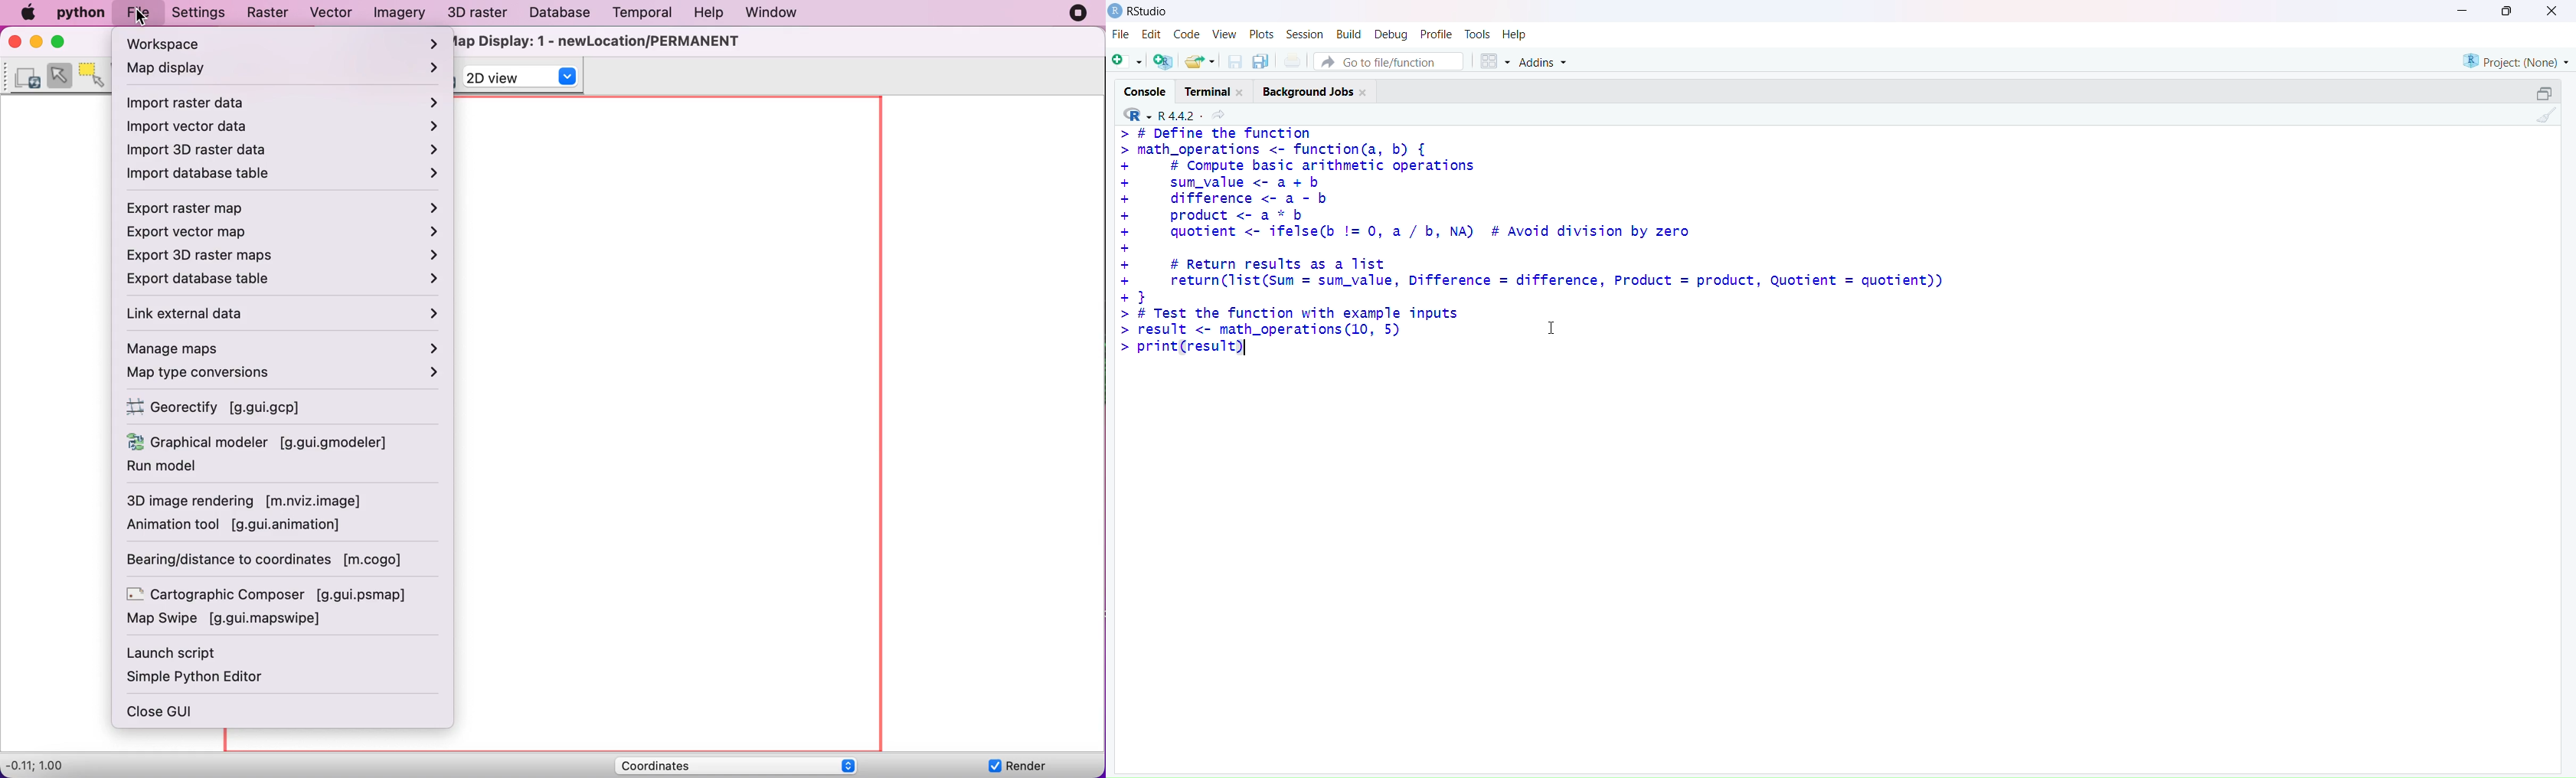 Image resolution: width=2576 pixels, height=784 pixels. Describe the element at coordinates (1553, 248) in the screenshot. I see `> # DeTine the Tunction

> math_operations <- function(a, b) {

+ # Compute basic arithmetic operations

+ sum_value <- a + b

+ difference <- a - b

+ product <- a * b

+ quotient <- ifelse(b != 0, a / b, NA) # Avoid division by zero
+

+ # Return results as a list

+ return(1ist(Sum = sum_value, Difference = difference, Product = product, Quotient = quotient))
+3

> # Test the function with example inputs

> result <- math_operations (10, 5) I

> print(result)|` at that location.